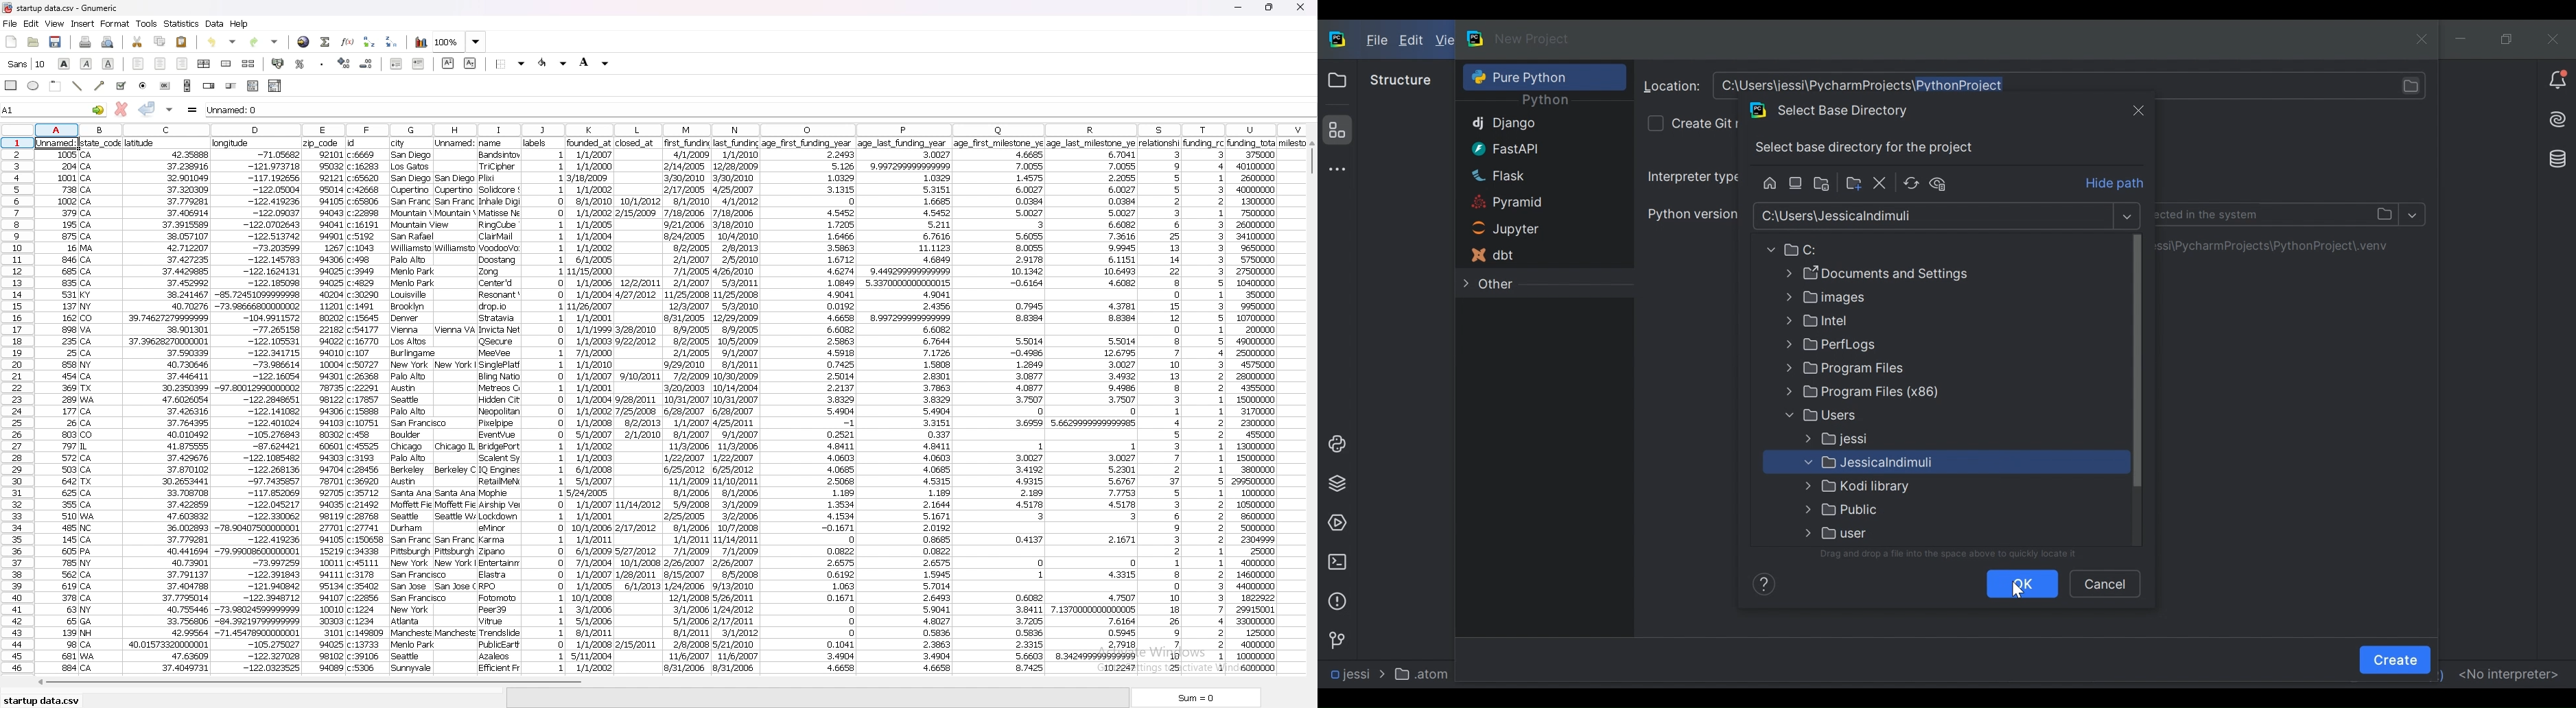  What do you see at coordinates (2280, 246) in the screenshot?
I see `Directories` at bounding box center [2280, 246].